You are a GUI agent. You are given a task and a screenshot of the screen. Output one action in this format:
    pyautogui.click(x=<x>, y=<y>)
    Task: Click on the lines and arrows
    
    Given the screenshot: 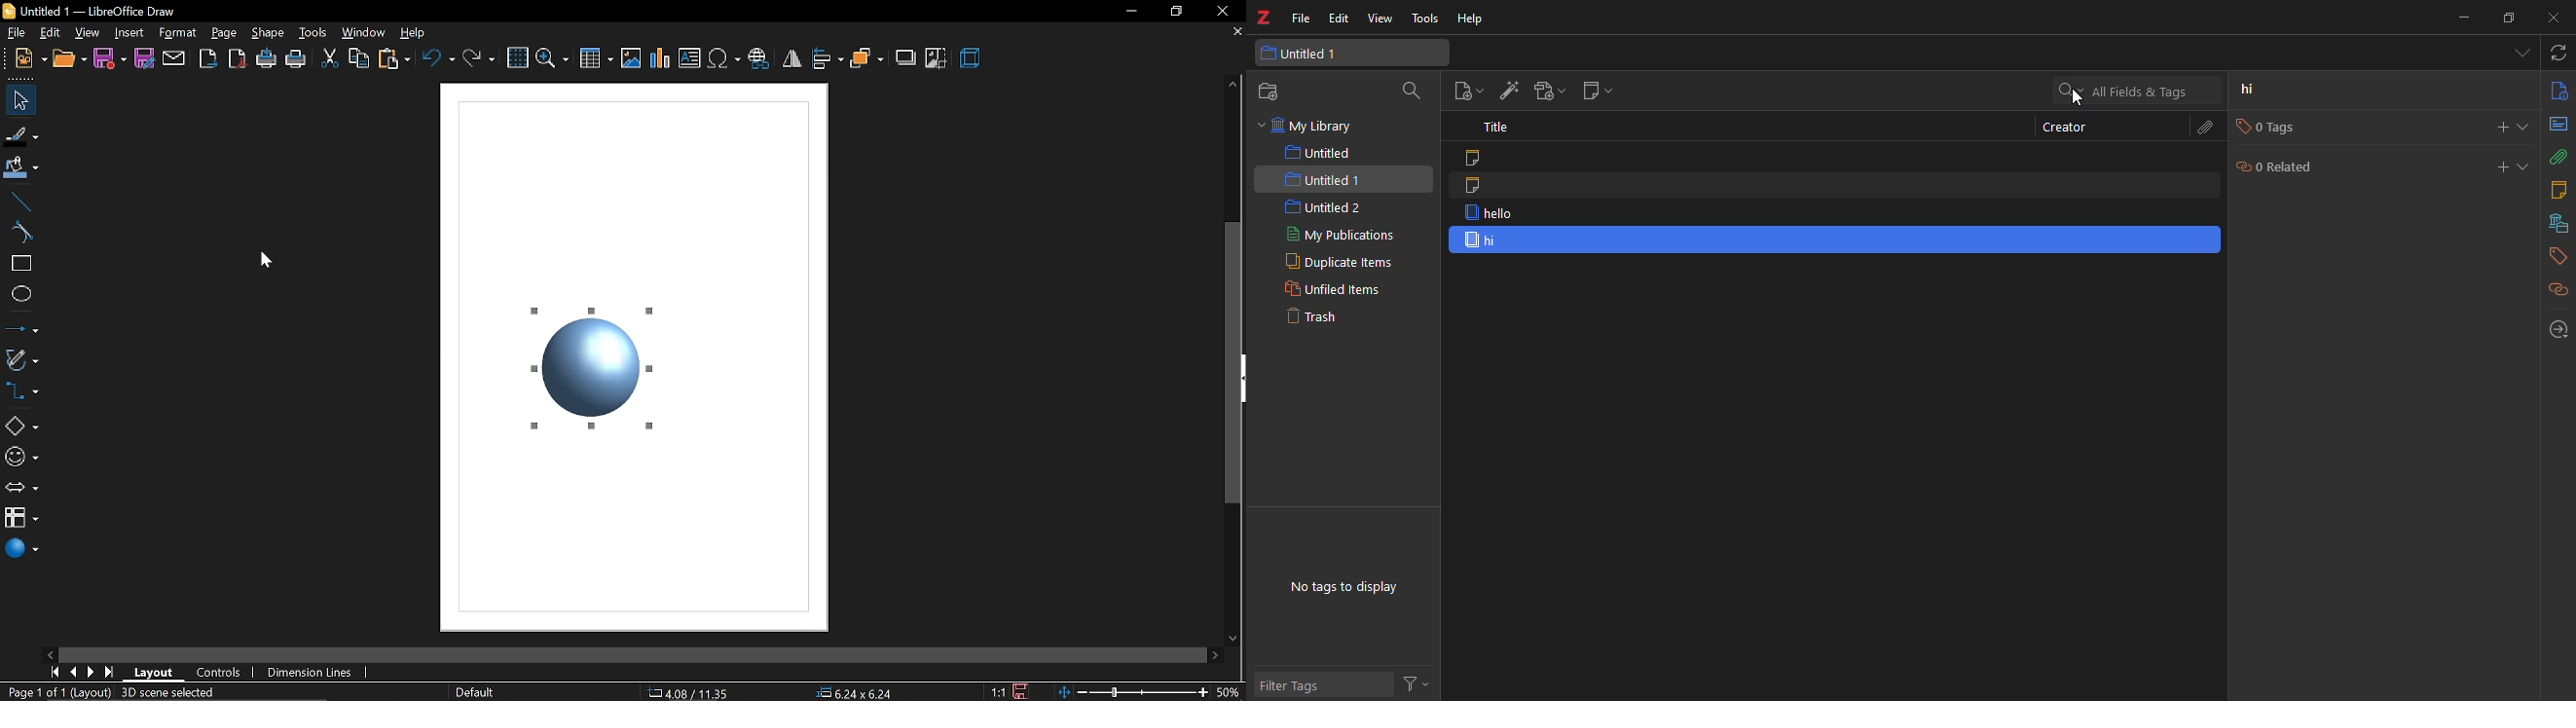 What is the action you would take?
    pyautogui.click(x=20, y=326)
    